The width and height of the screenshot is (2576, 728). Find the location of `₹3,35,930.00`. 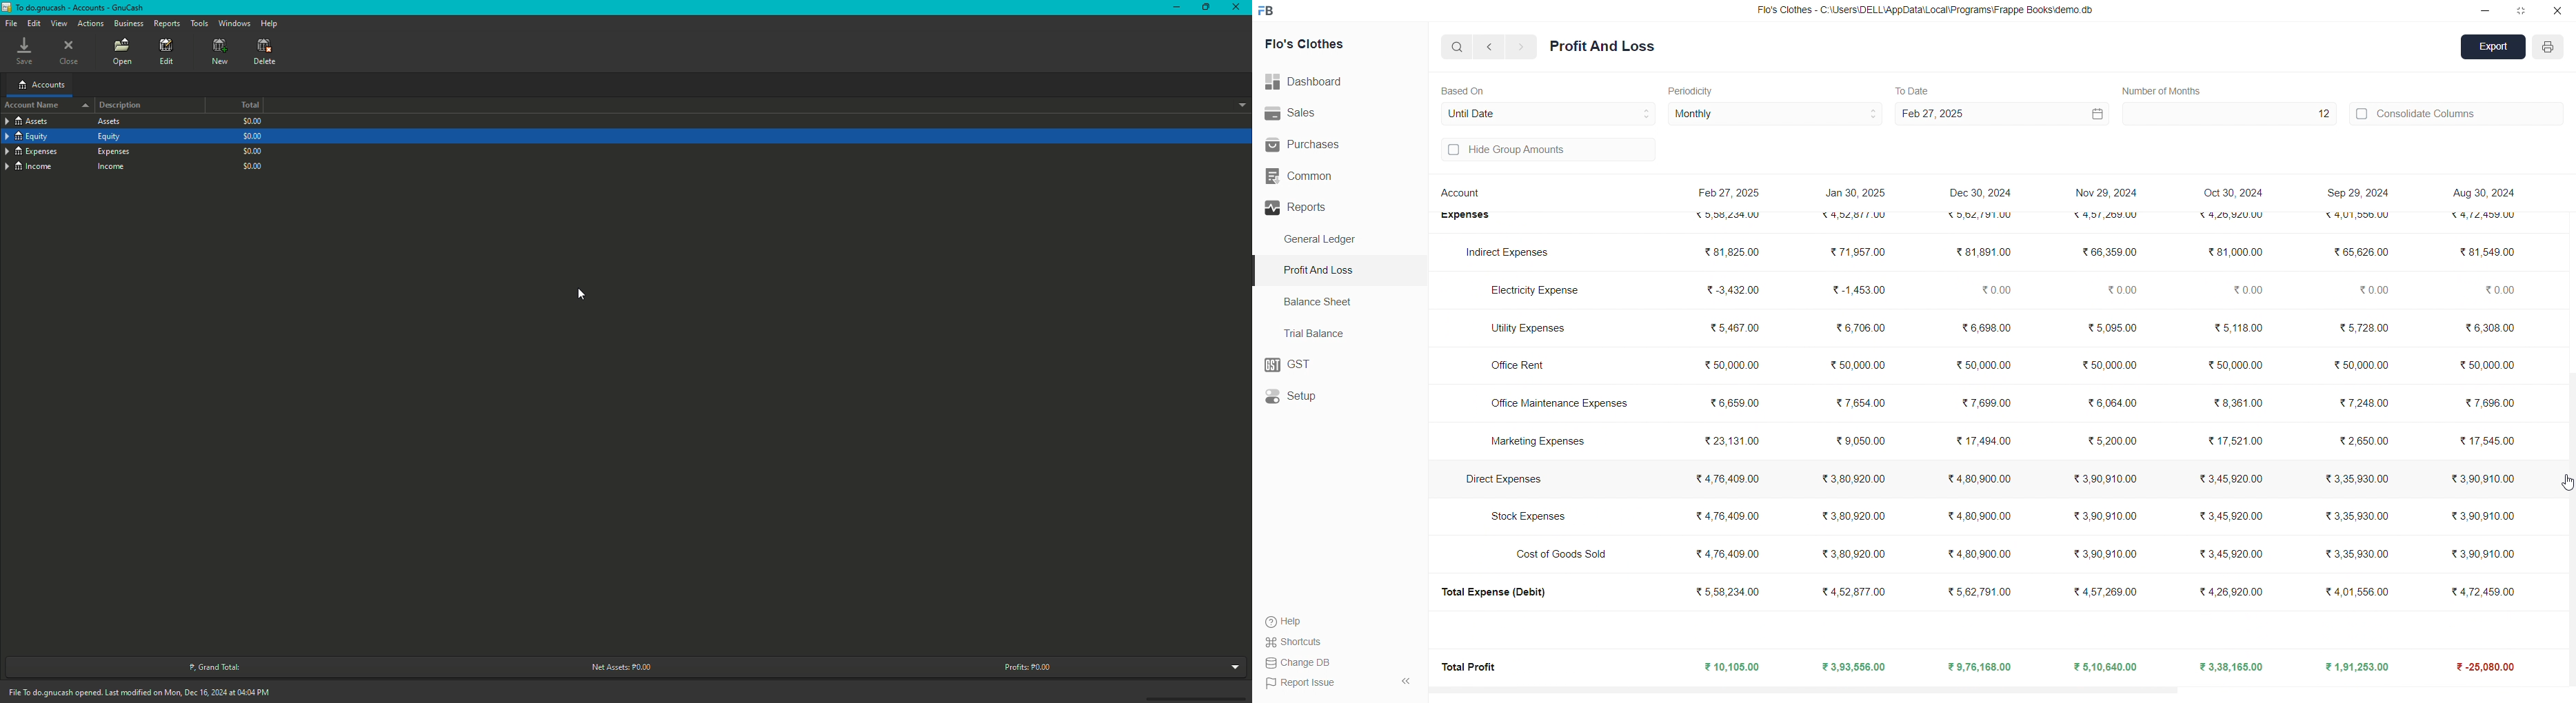

₹3,35,930.00 is located at coordinates (2353, 555).